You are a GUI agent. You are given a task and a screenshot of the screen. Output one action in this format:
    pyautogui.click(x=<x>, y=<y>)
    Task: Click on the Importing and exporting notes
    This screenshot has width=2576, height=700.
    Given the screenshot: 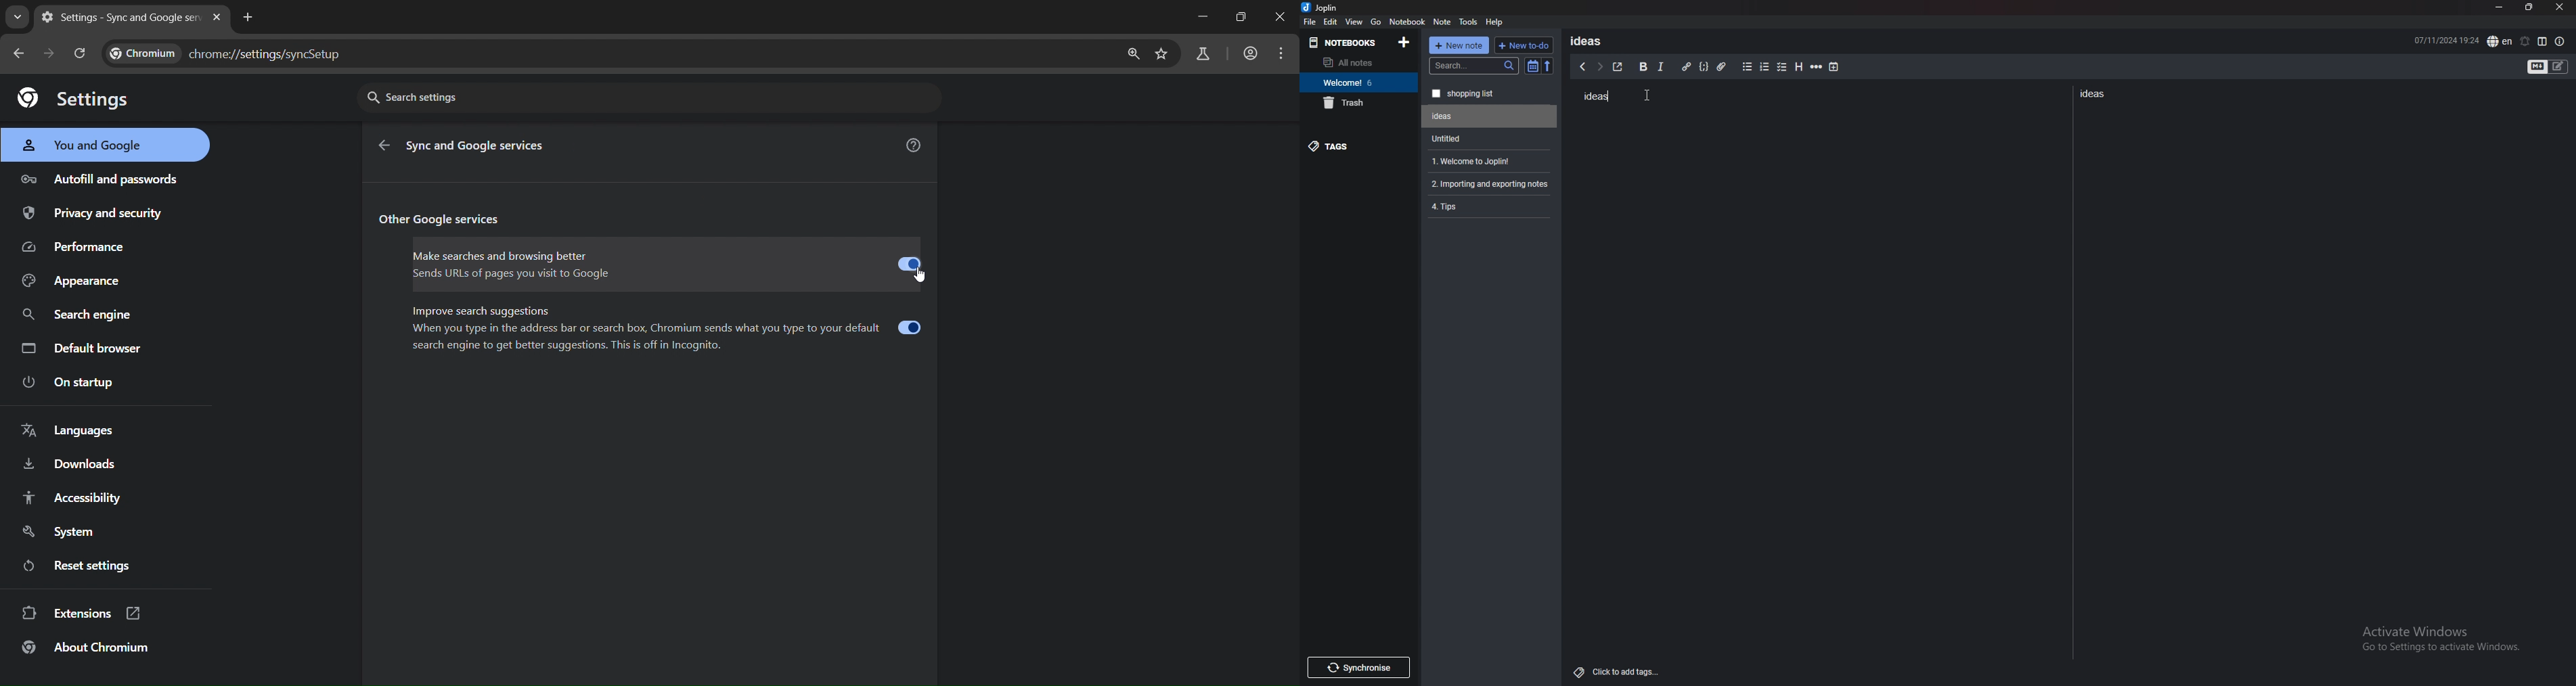 What is the action you would take?
    pyautogui.click(x=1492, y=184)
    